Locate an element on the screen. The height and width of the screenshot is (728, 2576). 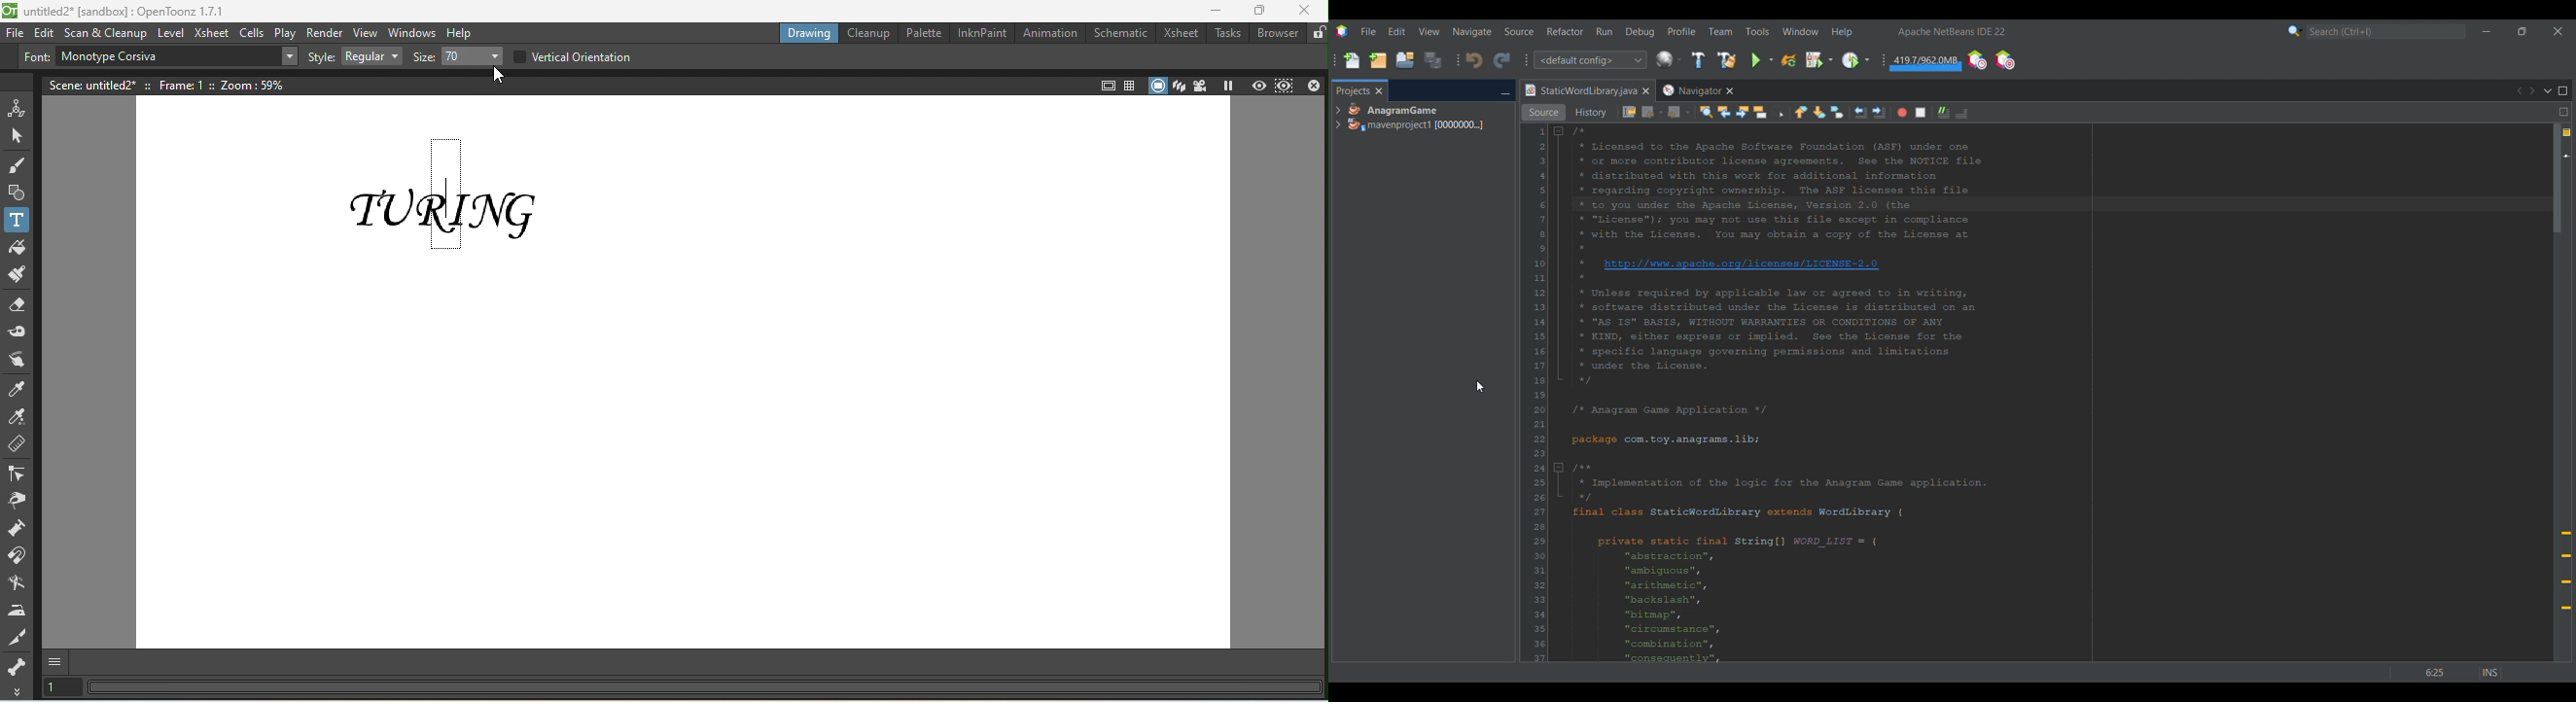
Edit is located at coordinates (45, 33).